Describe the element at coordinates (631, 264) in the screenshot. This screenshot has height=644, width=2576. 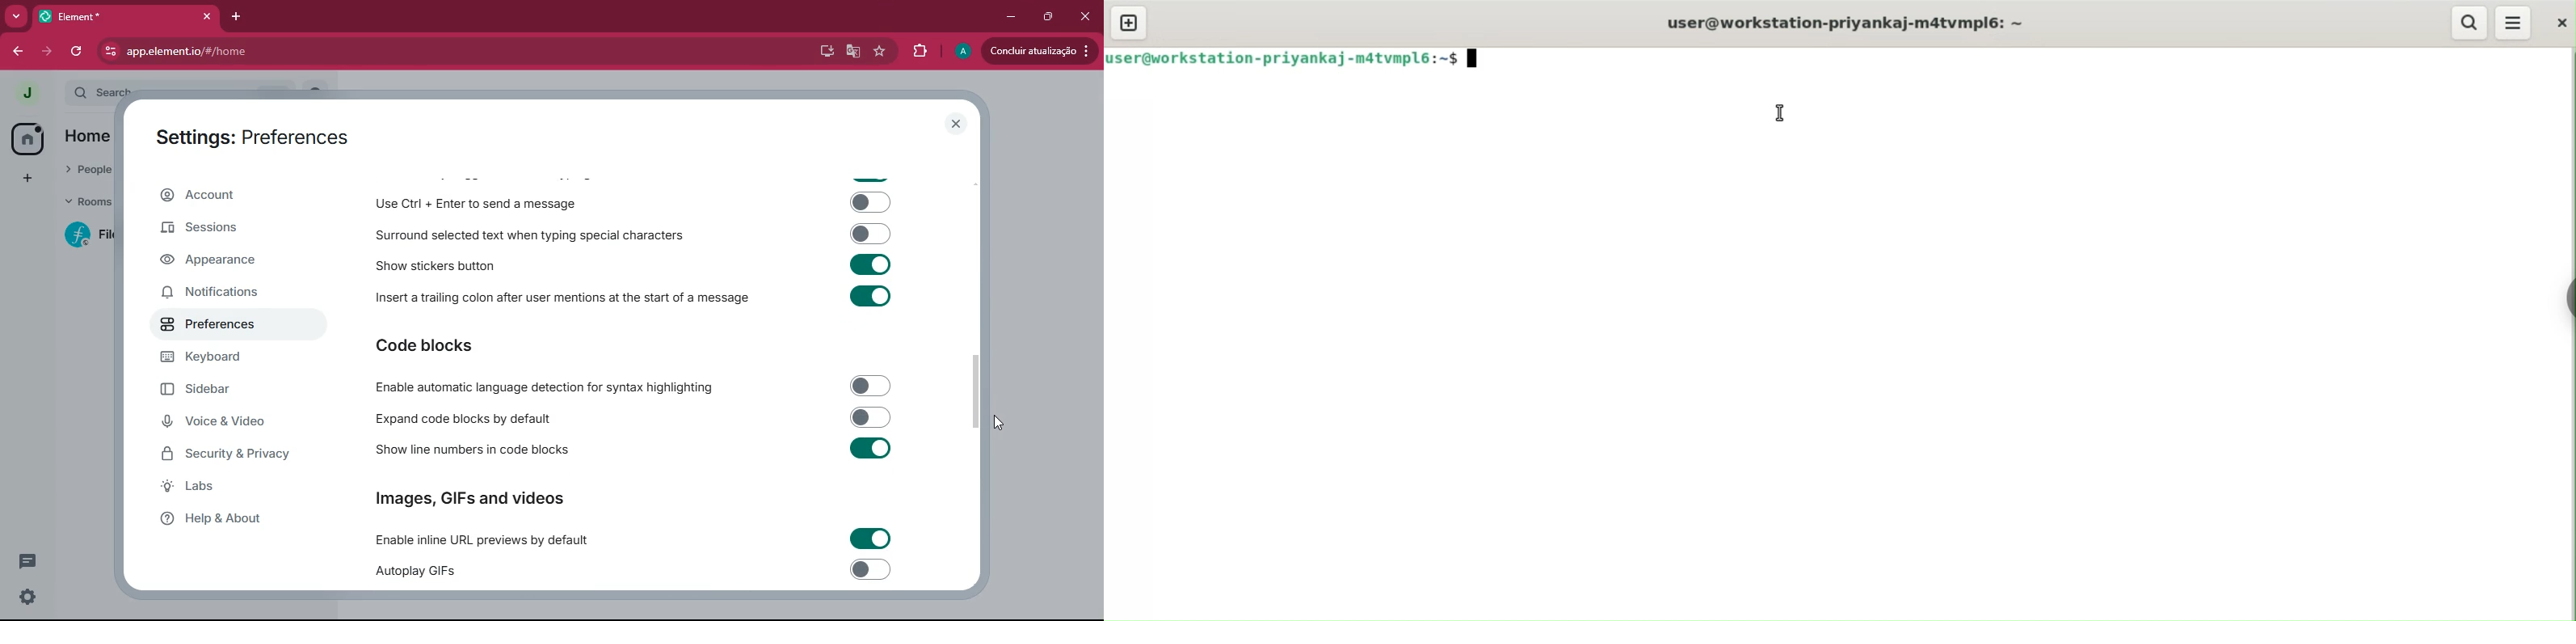
I see `Show stickers button` at that location.